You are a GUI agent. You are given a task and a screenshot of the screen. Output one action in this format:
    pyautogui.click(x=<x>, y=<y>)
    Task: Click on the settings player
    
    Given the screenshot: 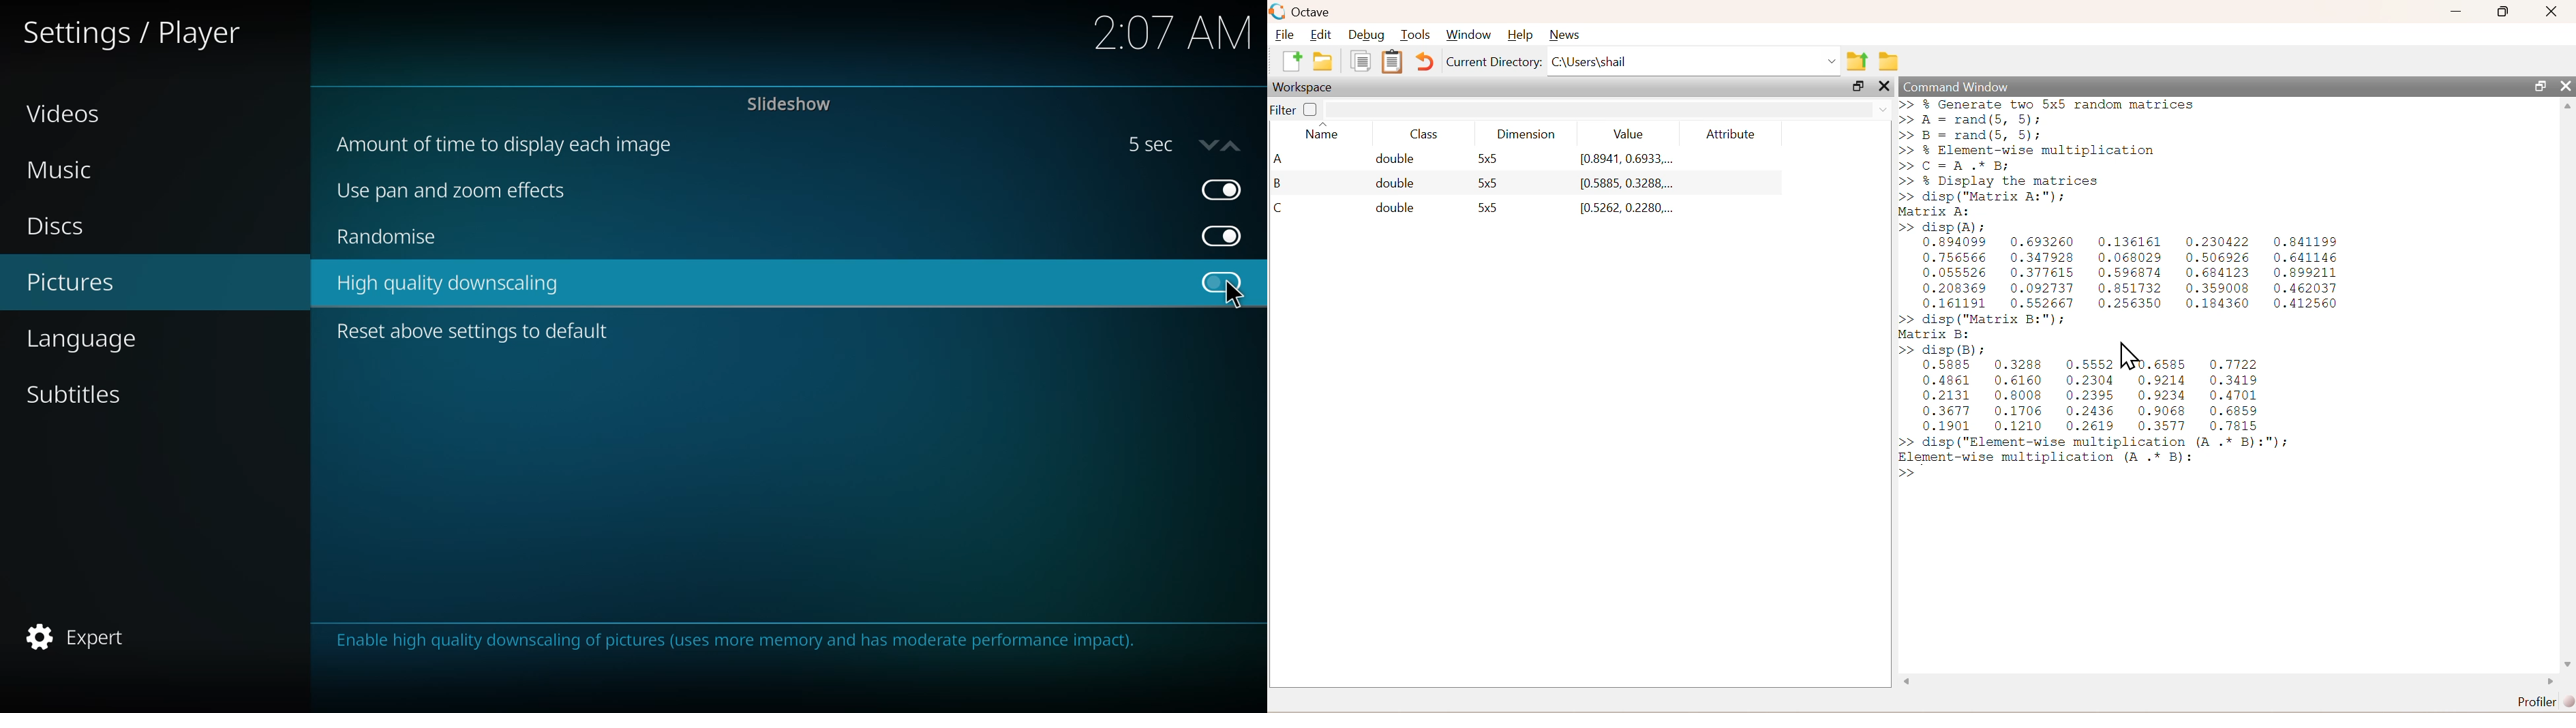 What is the action you would take?
    pyautogui.click(x=135, y=32)
    